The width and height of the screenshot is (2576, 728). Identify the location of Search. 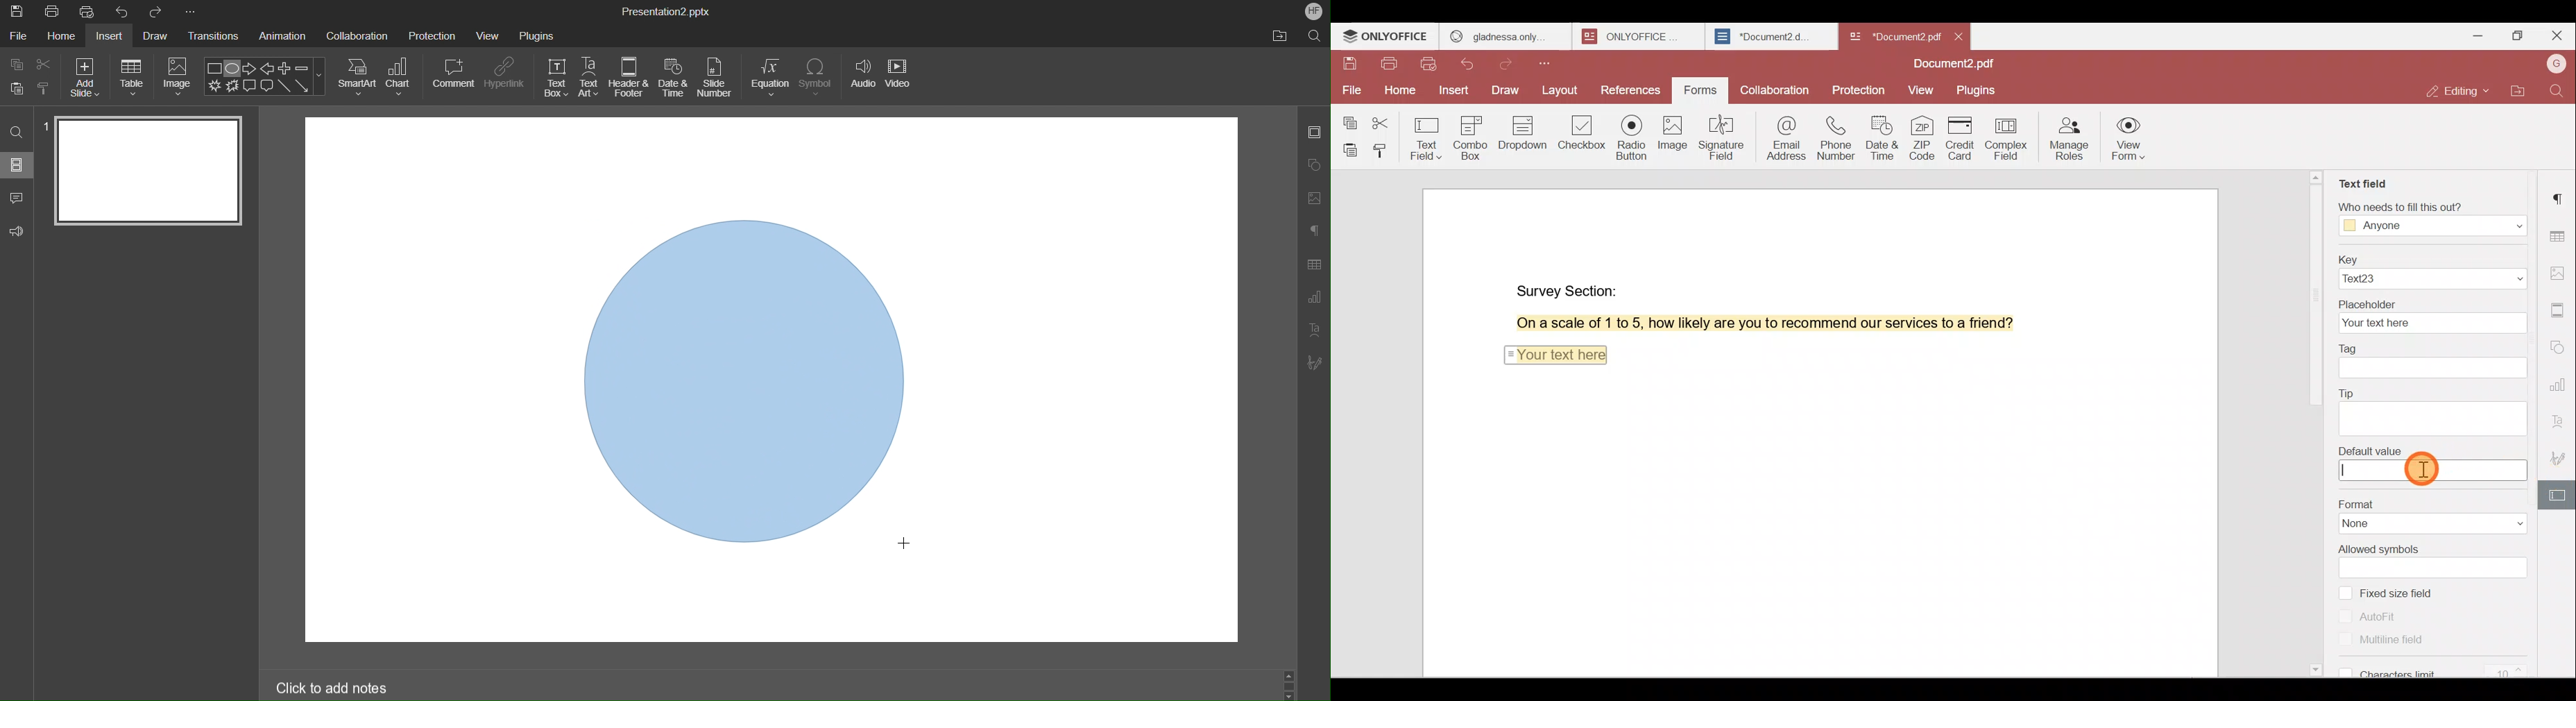
(1315, 35).